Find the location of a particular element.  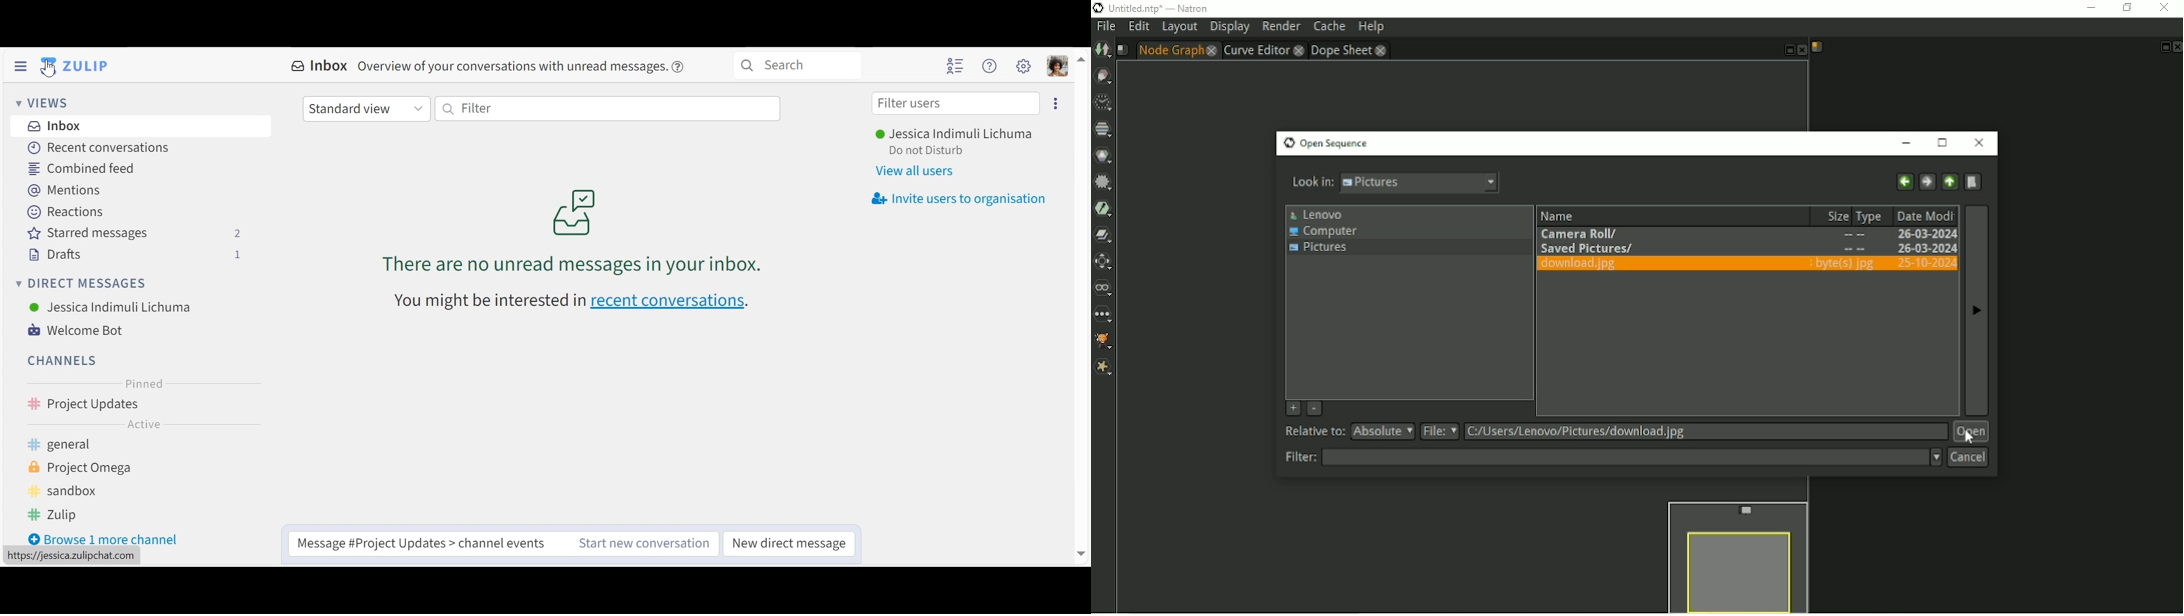

Active is located at coordinates (152, 424).